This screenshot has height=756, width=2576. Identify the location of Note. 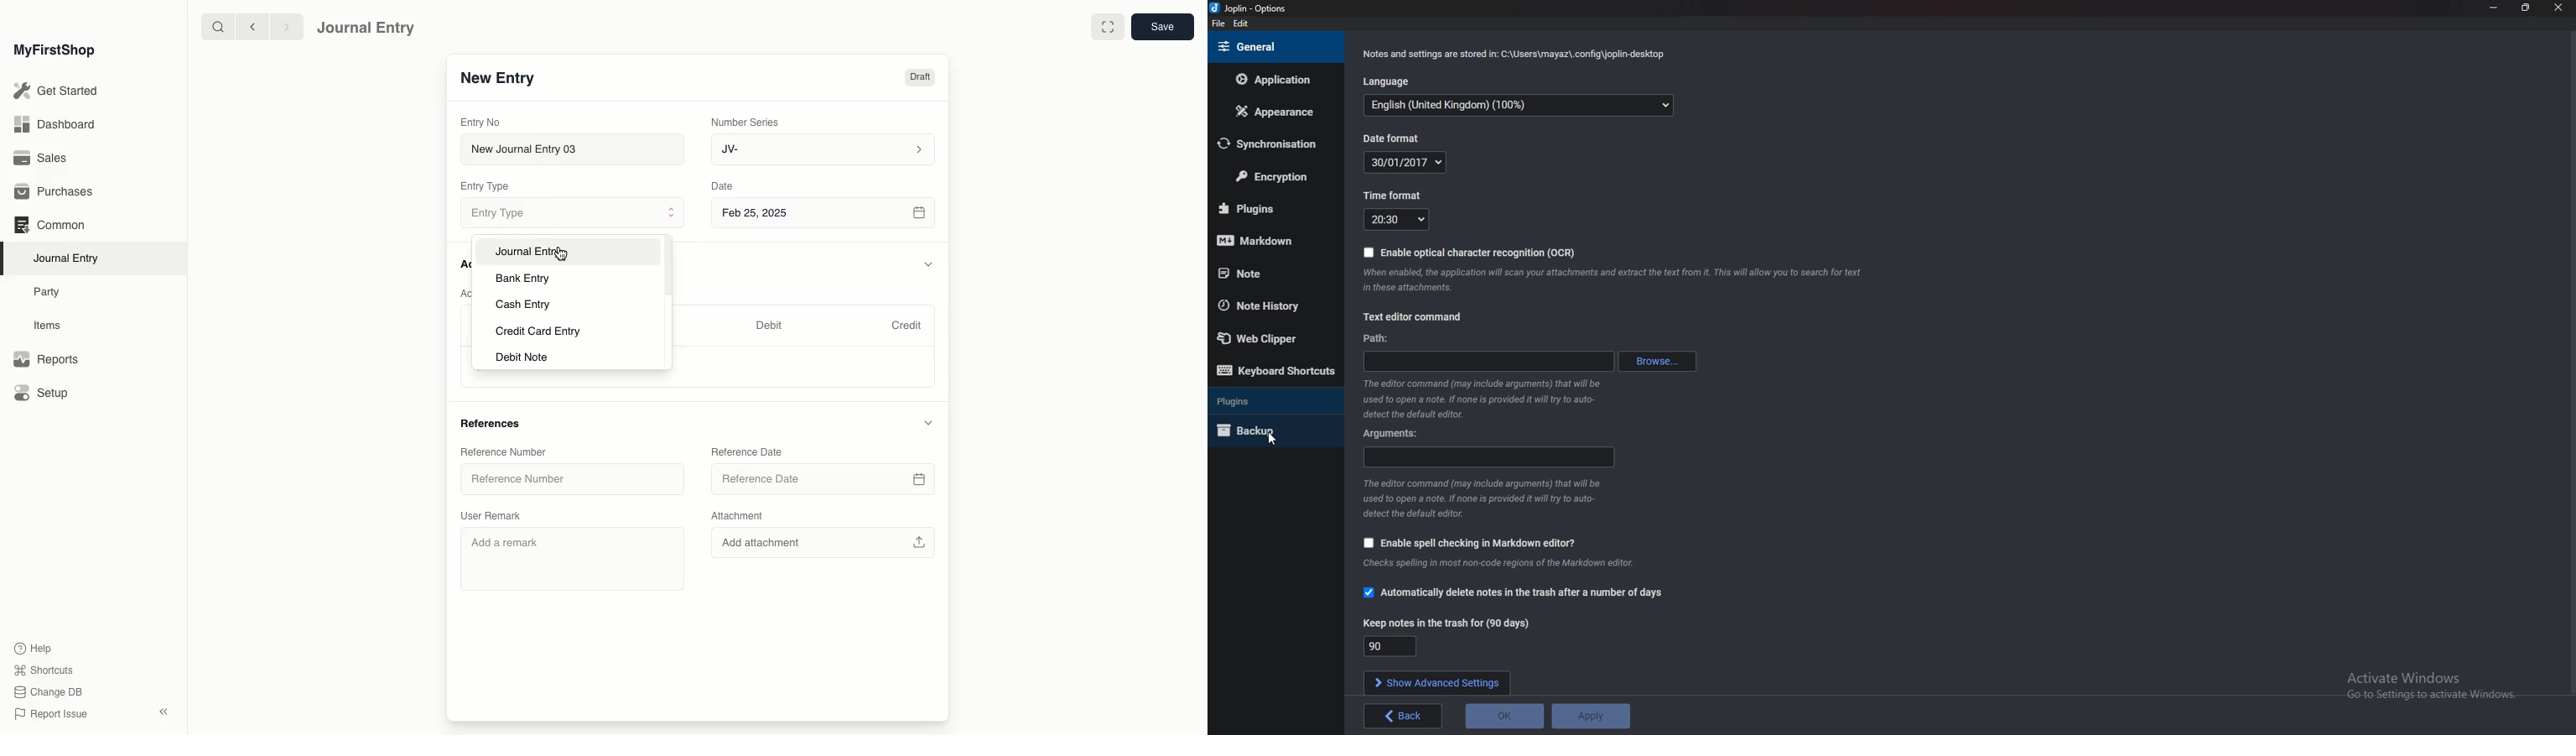
(1271, 272).